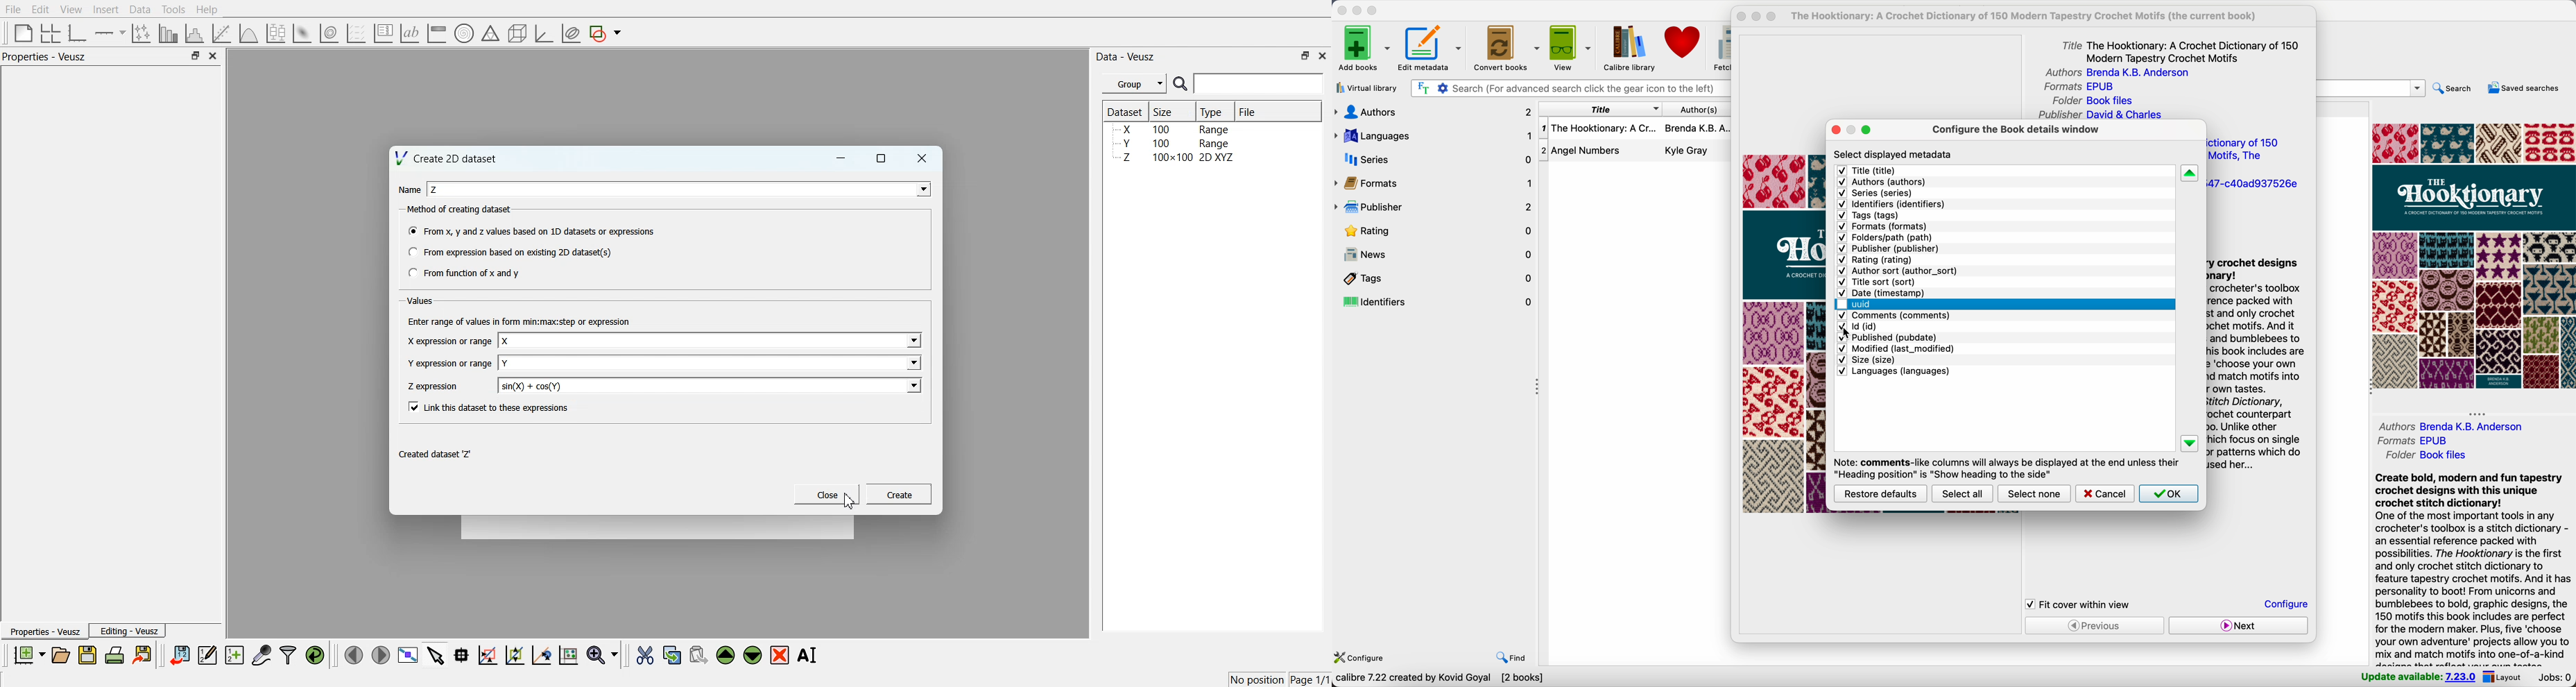 Image resolution: width=2576 pixels, height=700 pixels. I want to click on find, so click(1512, 658).